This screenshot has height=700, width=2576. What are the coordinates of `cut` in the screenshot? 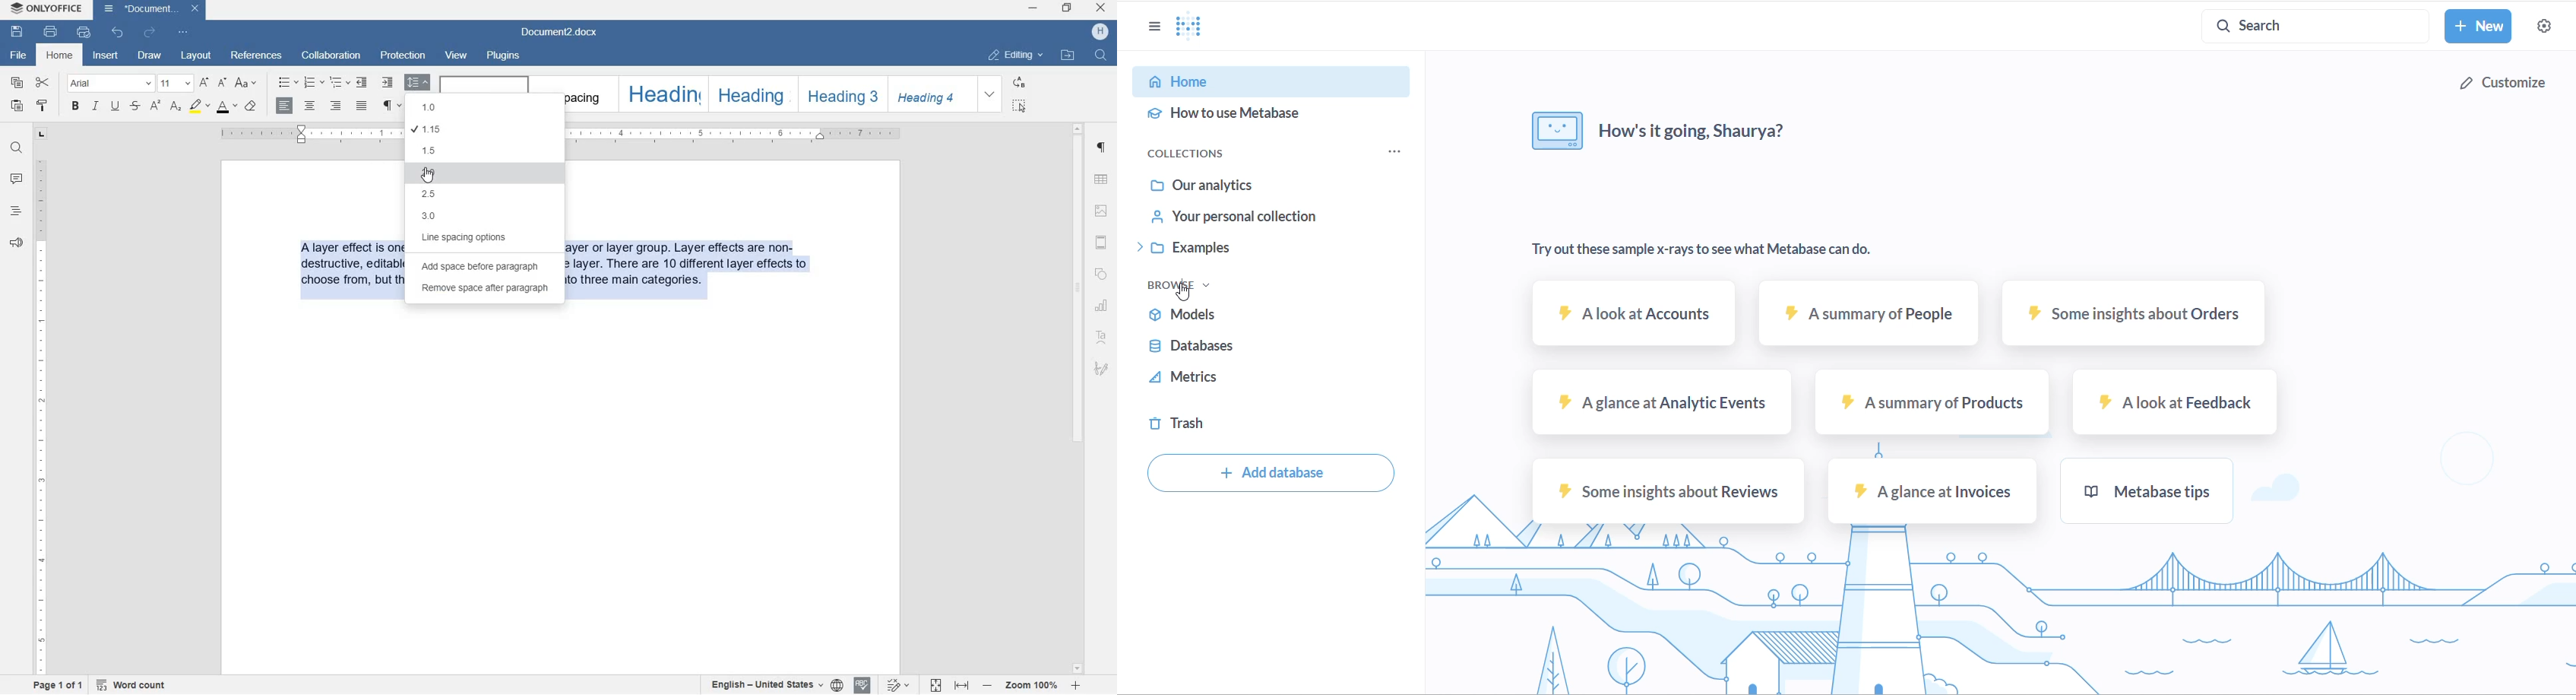 It's located at (43, 83).